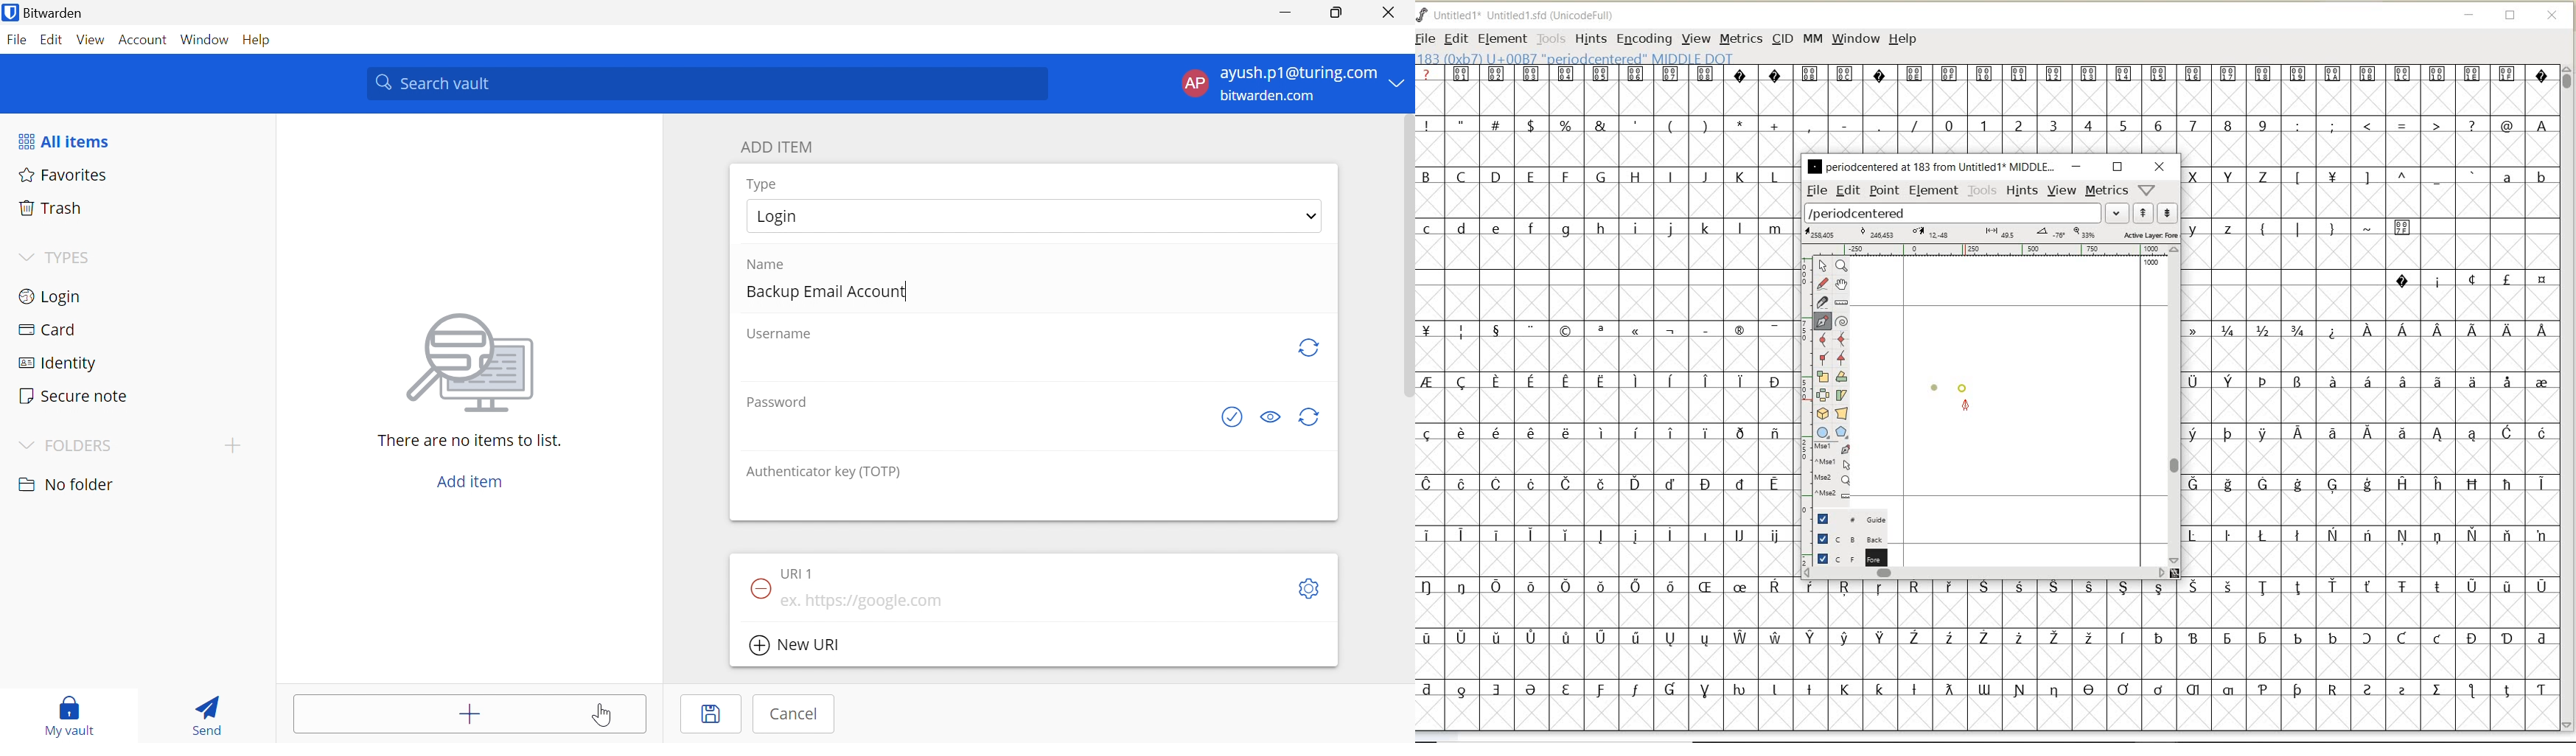 Image resolution: width=2576 pixels, height=756 pixels. Describe the element at coordinates (2470, 280) in the screenshot. I see `special characters` at that location.